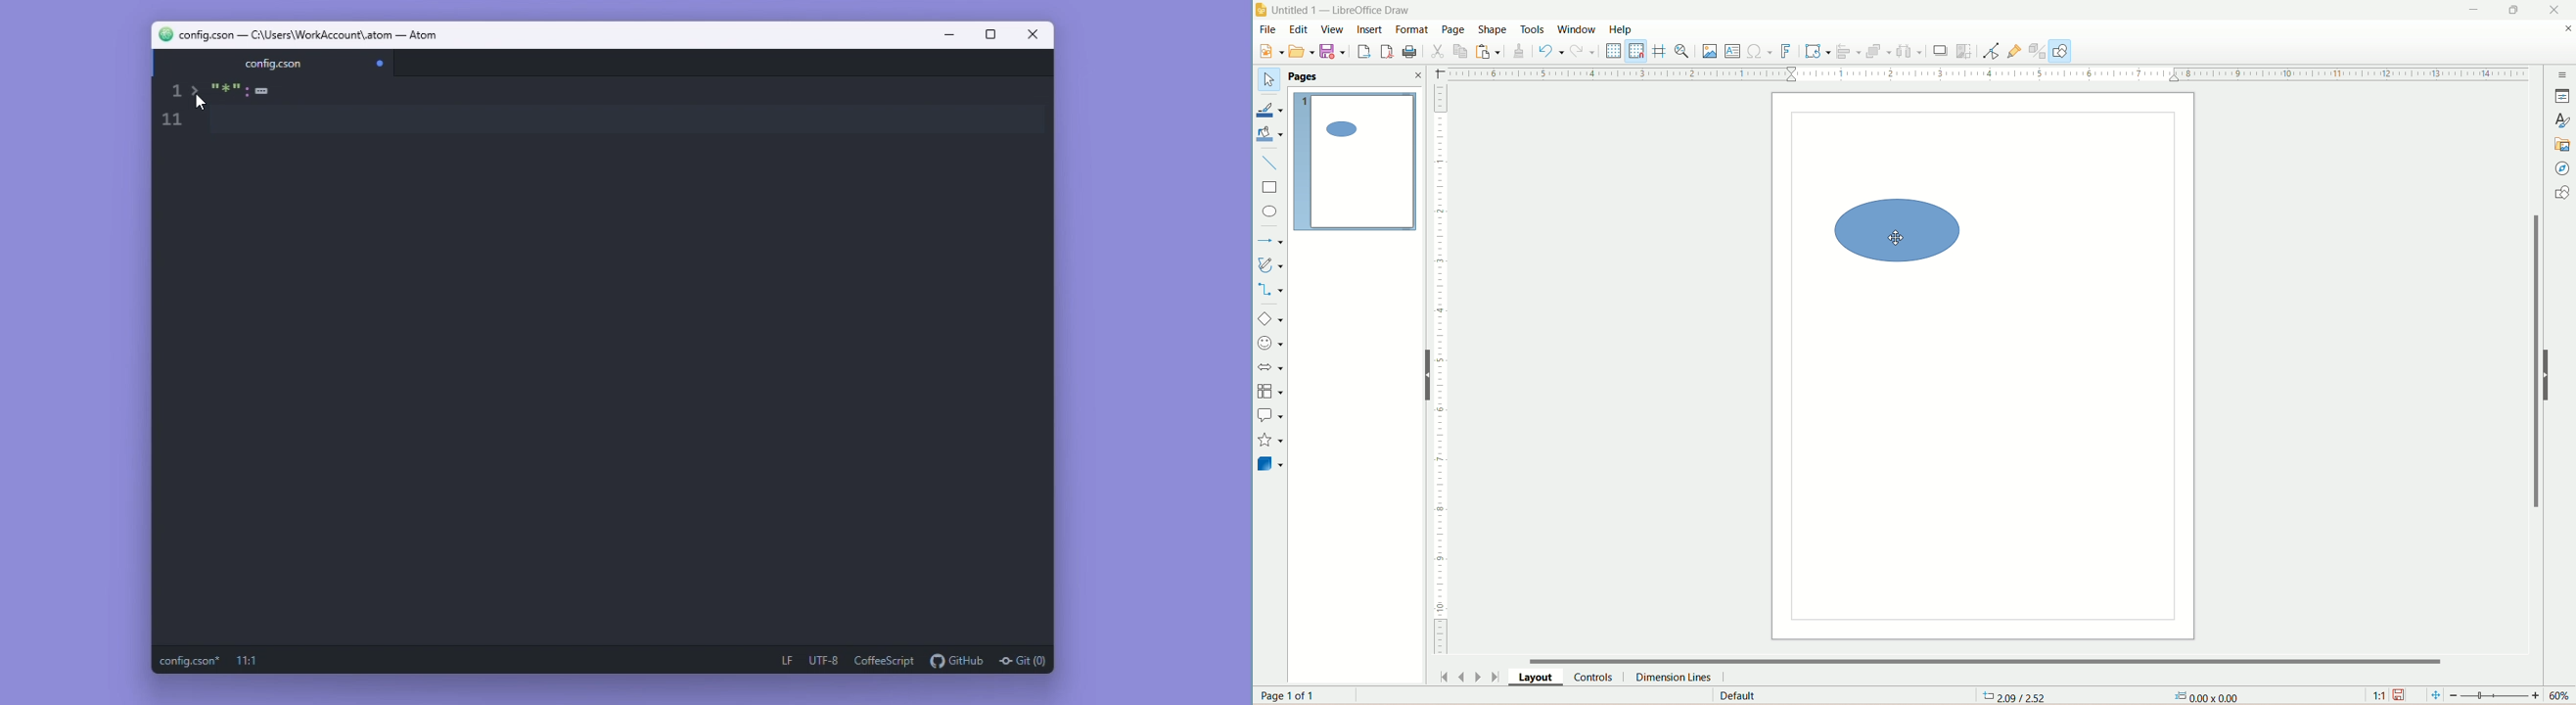 The width and height of the screenshot is (2576, 728). What do you see at coordinates (1597, 677) in the screenshot?
I see `controls` at bounding box center [1597, 677].